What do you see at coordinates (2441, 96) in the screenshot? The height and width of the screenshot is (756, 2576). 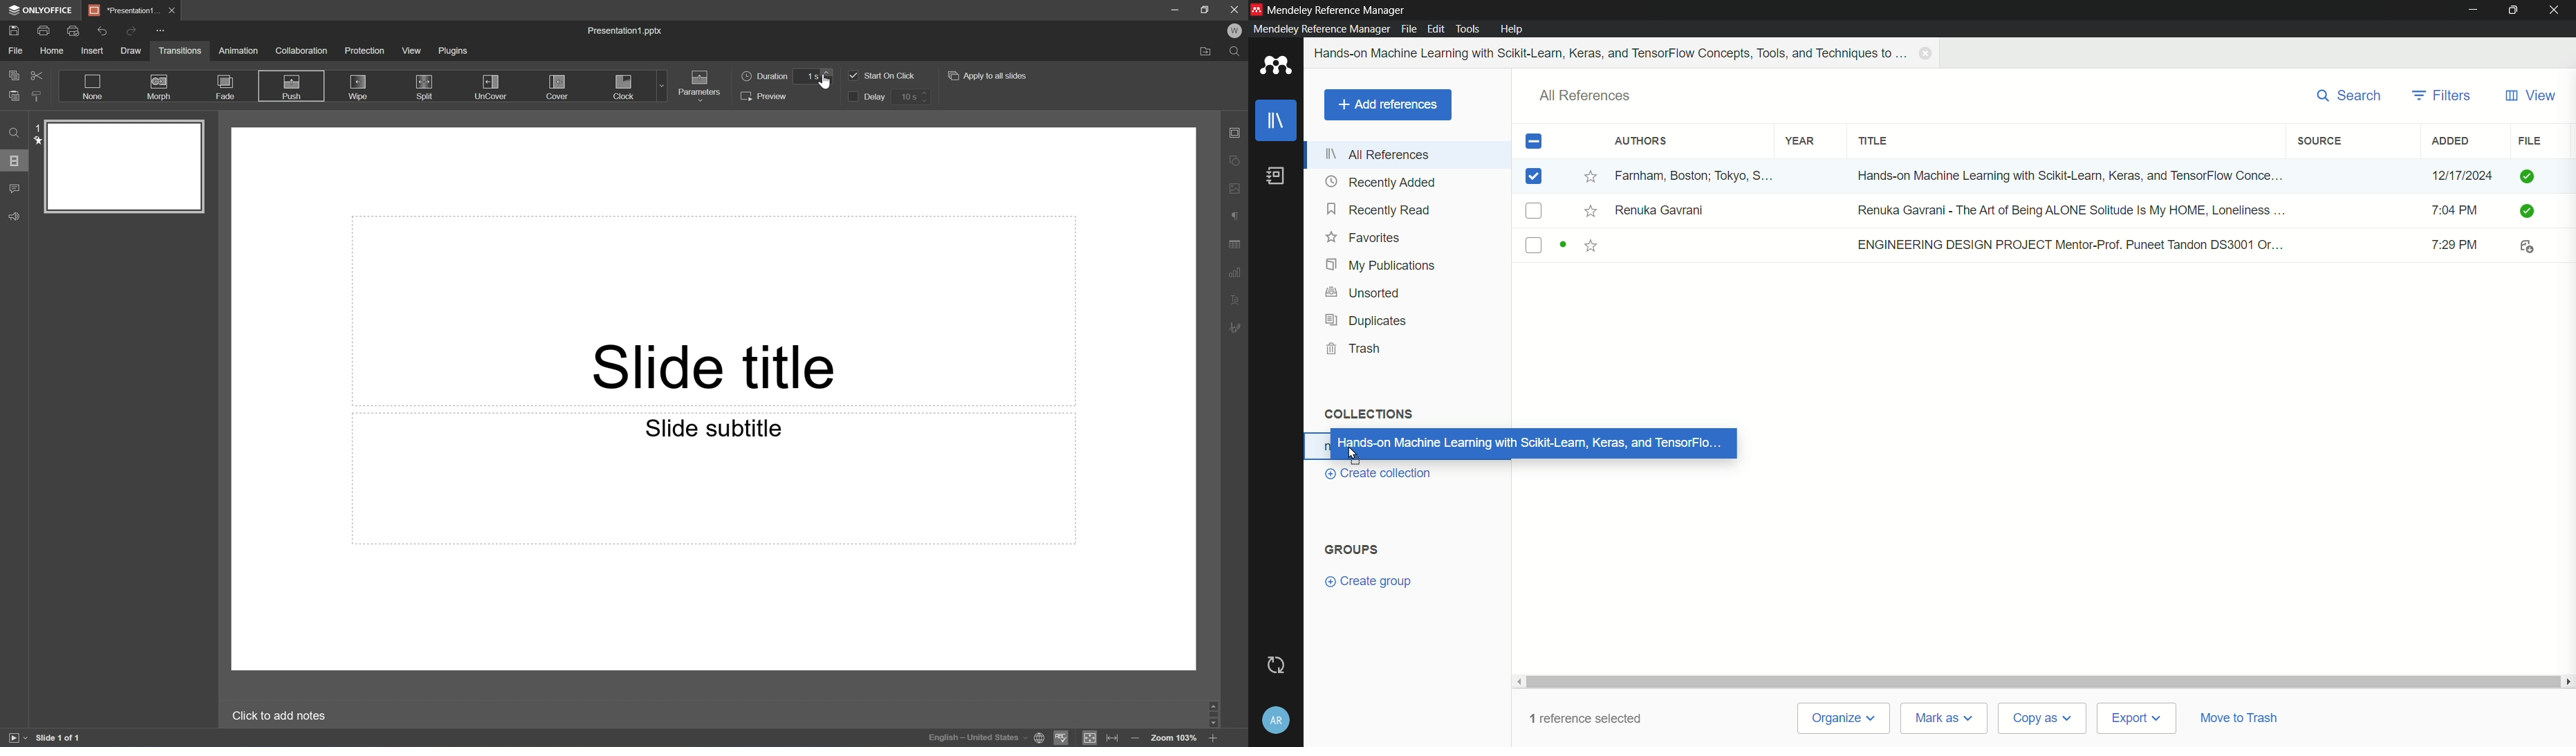 I see `filters` at bounding box center [2441, 96].